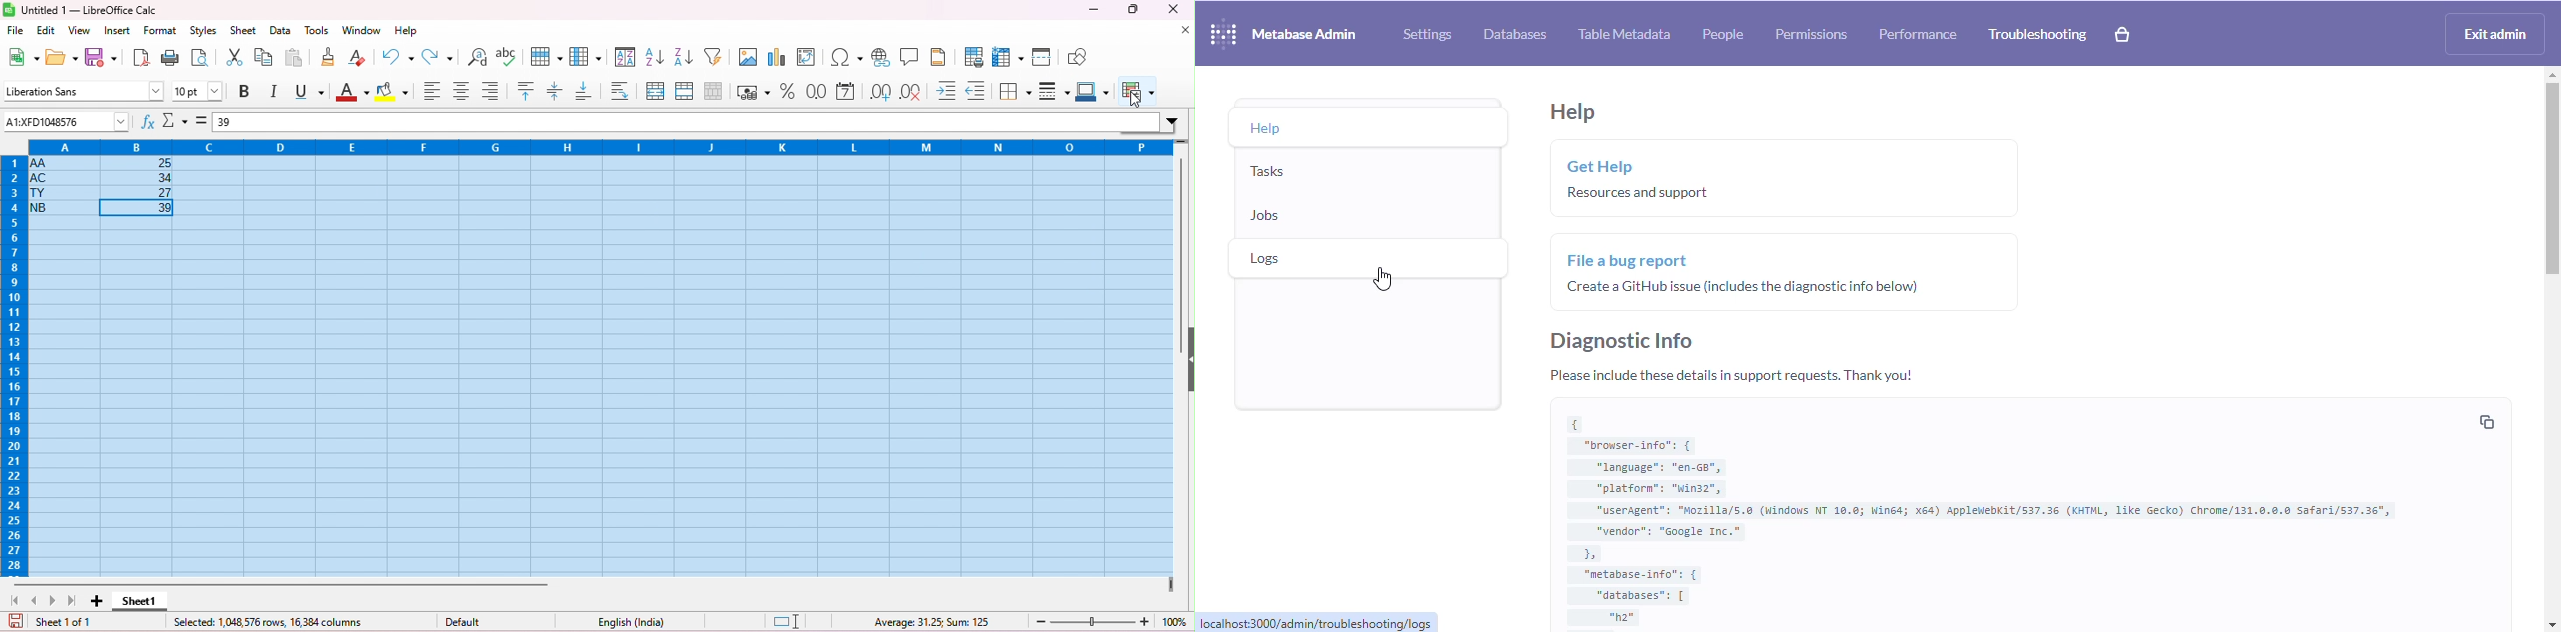 This screenshot has width=2576, height=644. What do you see at coordinates (149, 123) in the screenshot?
I see `function wizard` at bounding box center [149, 123].